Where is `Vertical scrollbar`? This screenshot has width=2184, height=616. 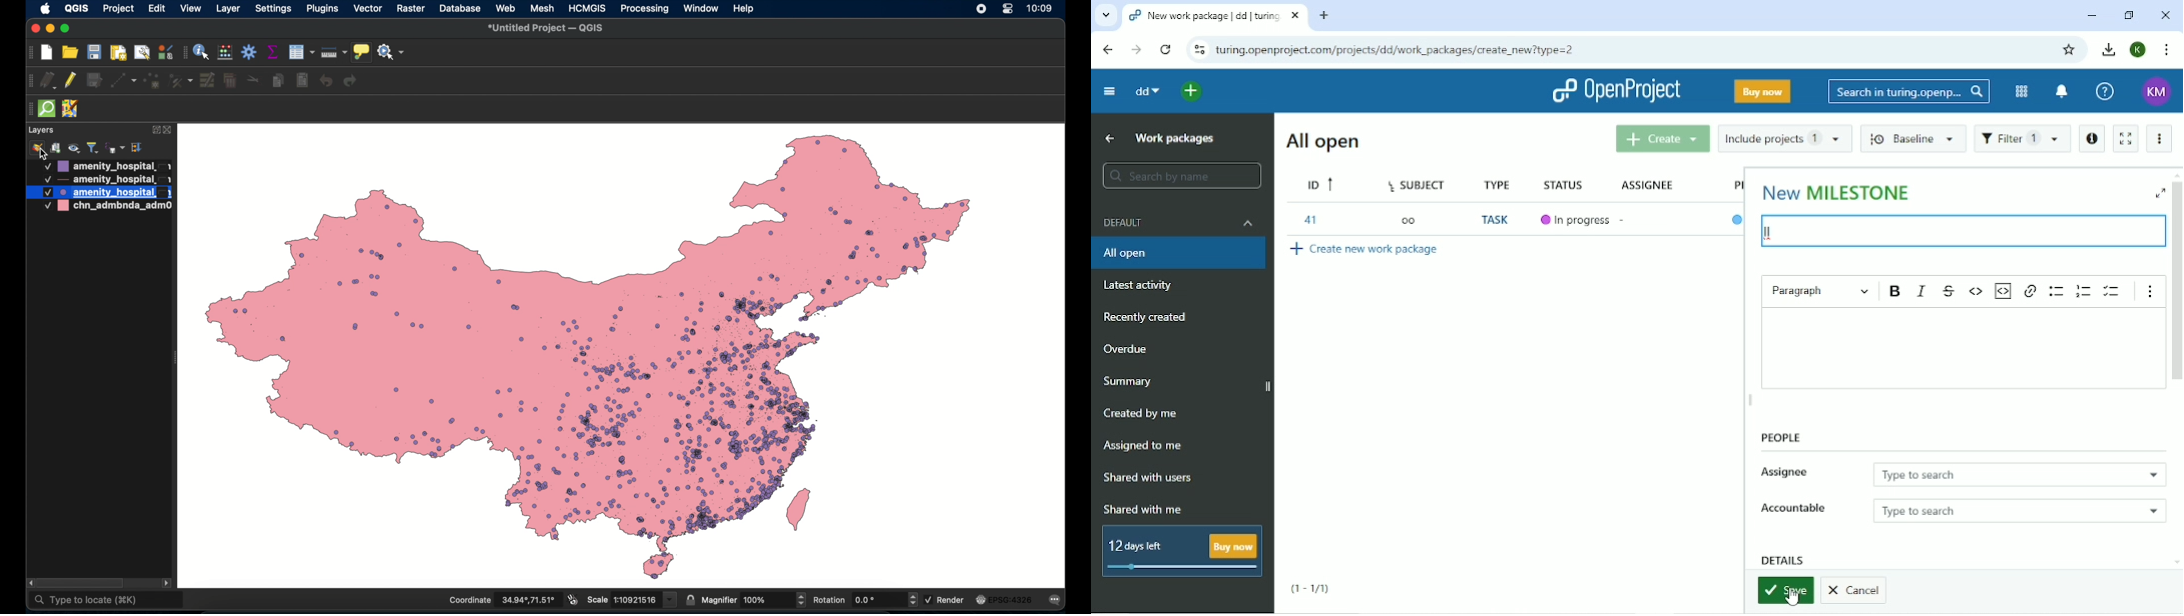 Vertical scrollbar is located at coordinates (2176, 287).